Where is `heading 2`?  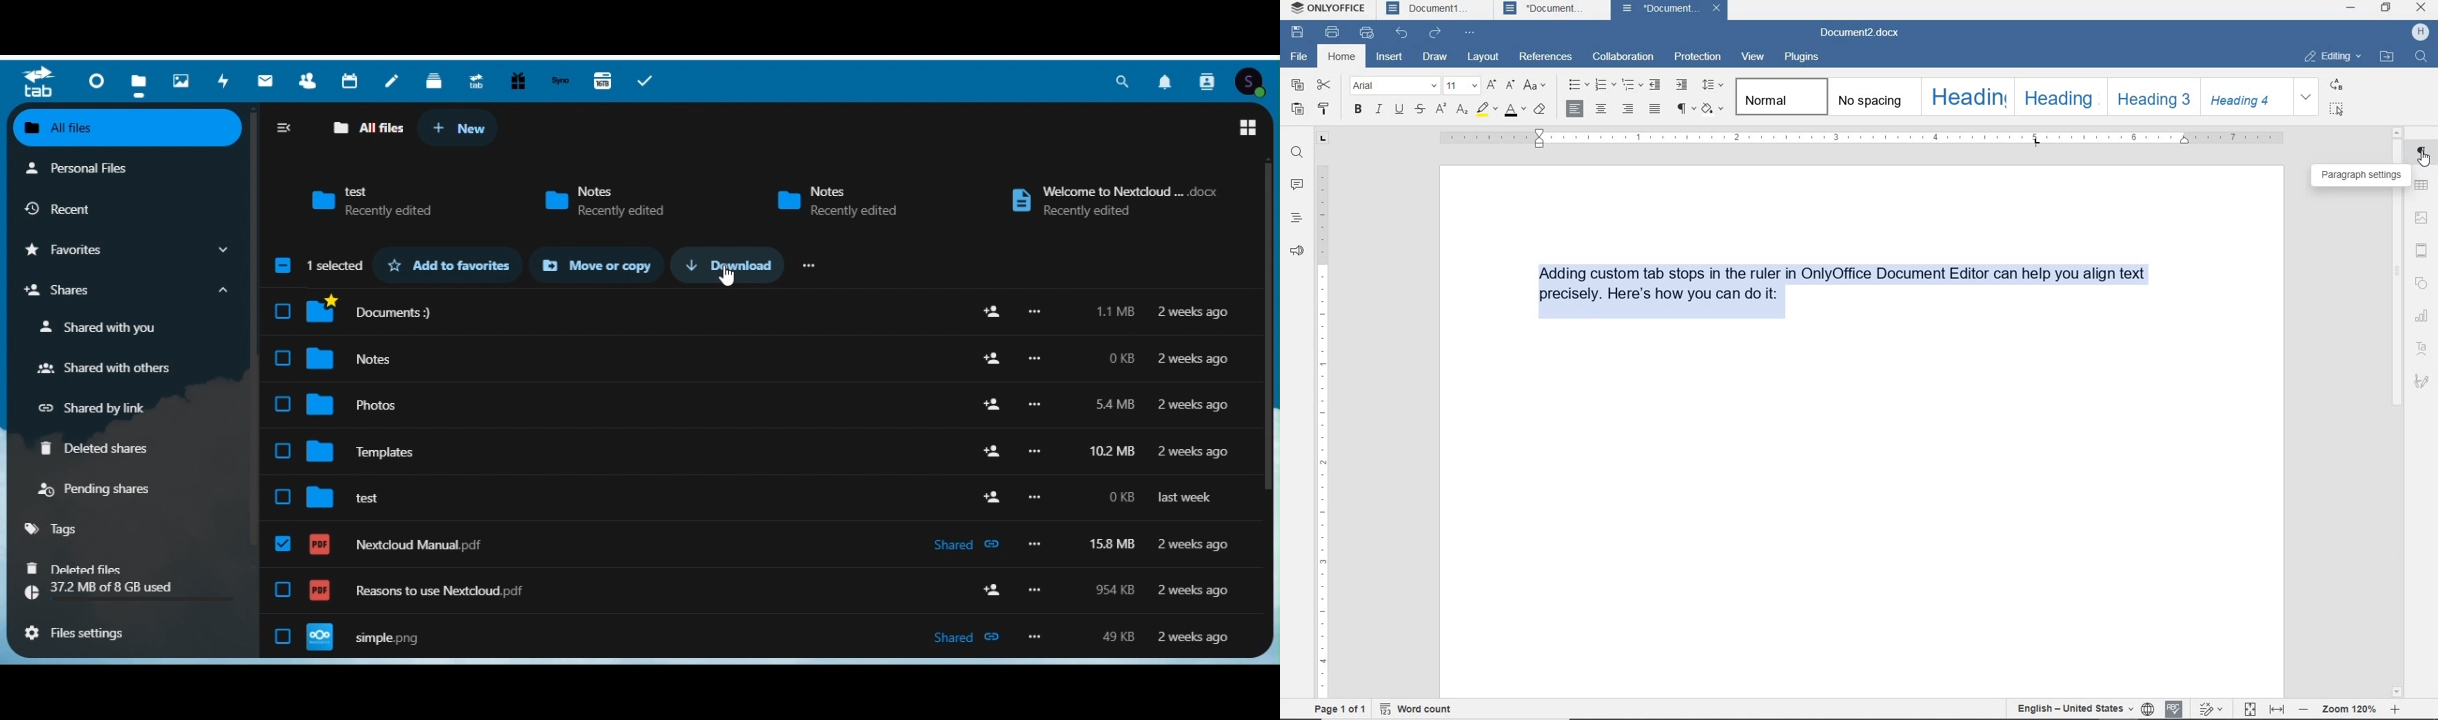
heading 2 is located at coordinates (2059, 97).